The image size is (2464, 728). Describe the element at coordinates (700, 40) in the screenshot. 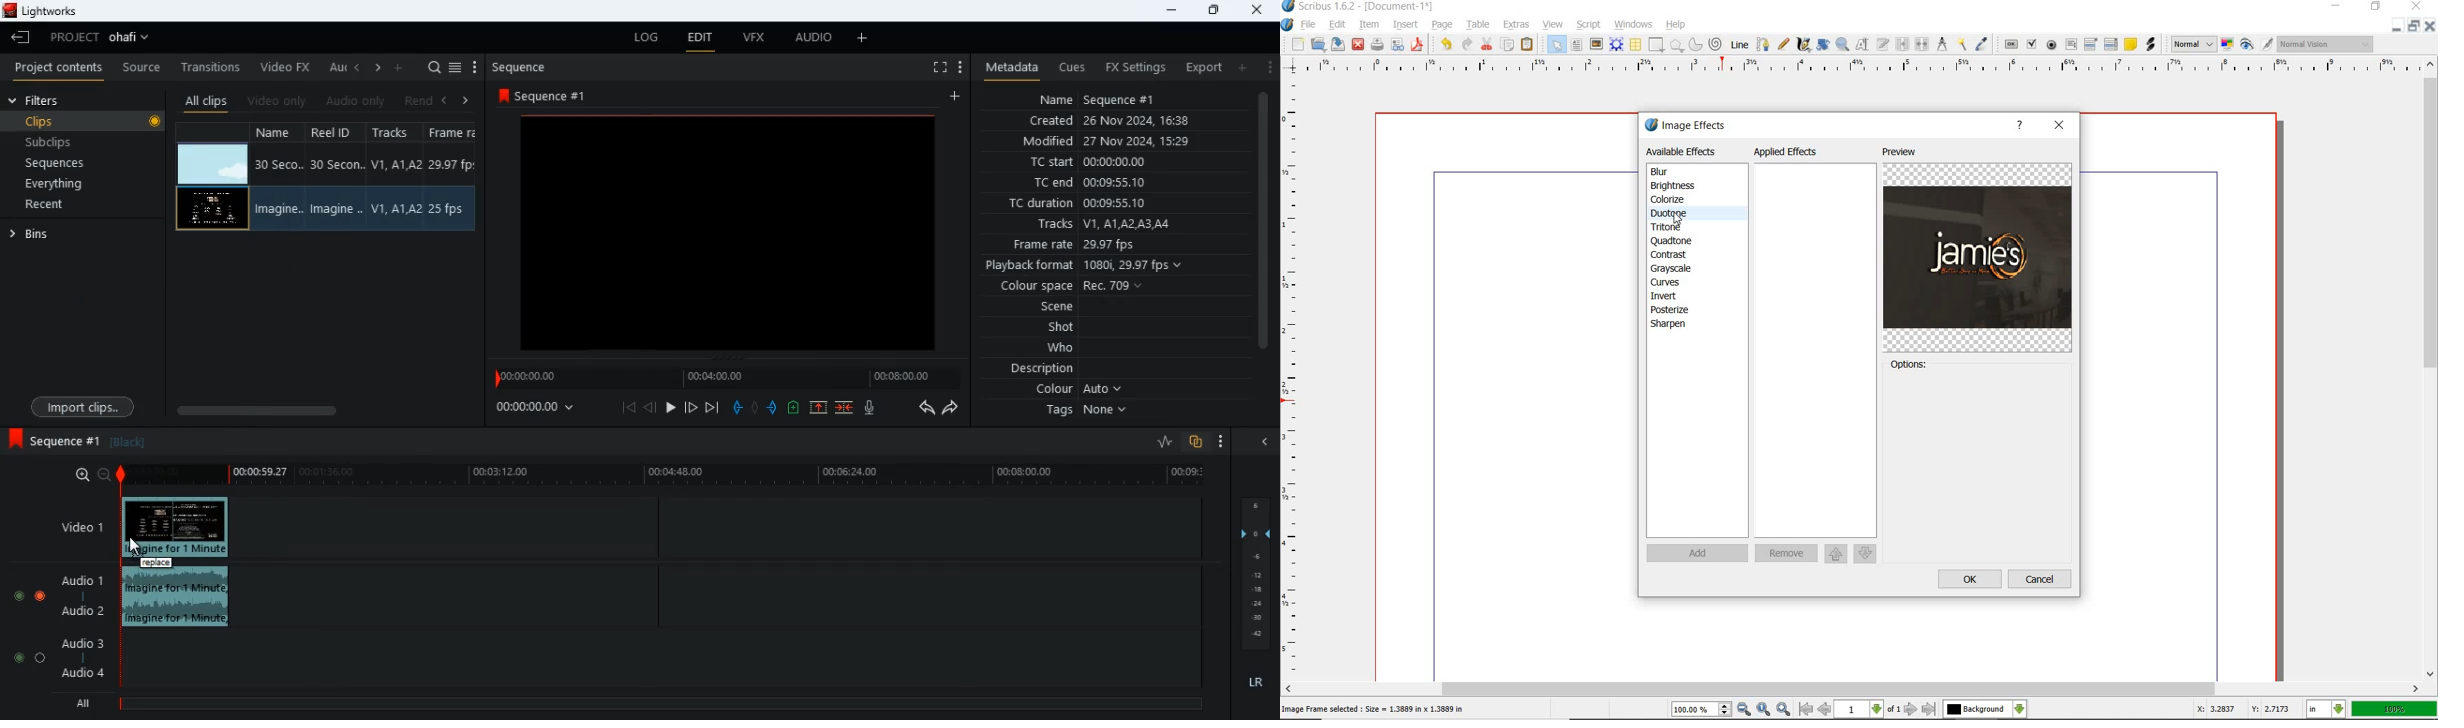

I see `edit` at that location.